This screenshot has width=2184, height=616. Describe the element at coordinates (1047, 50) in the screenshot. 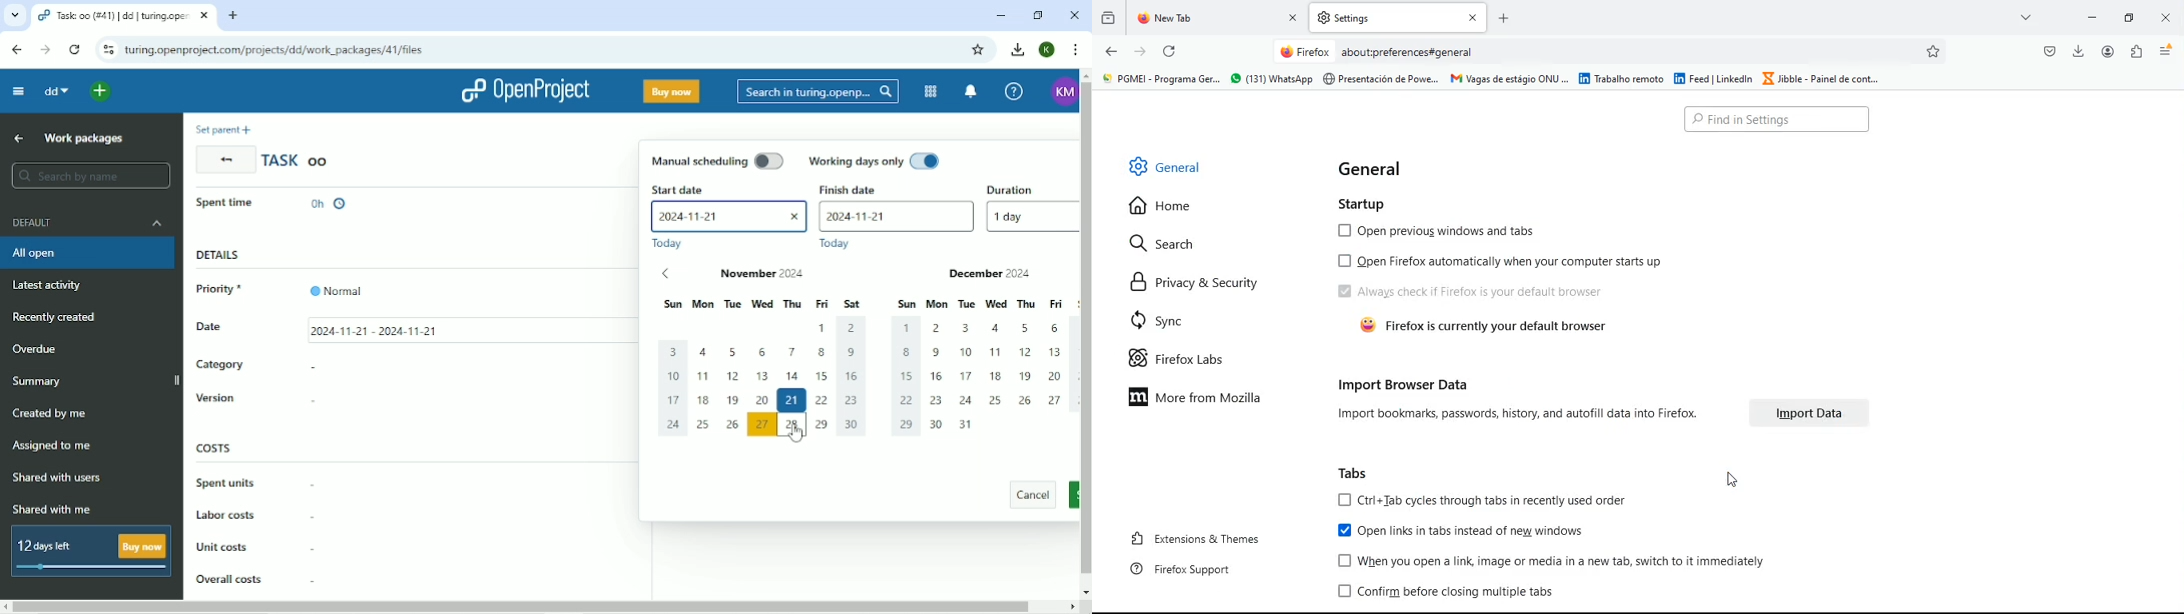

I see `K` at that location.